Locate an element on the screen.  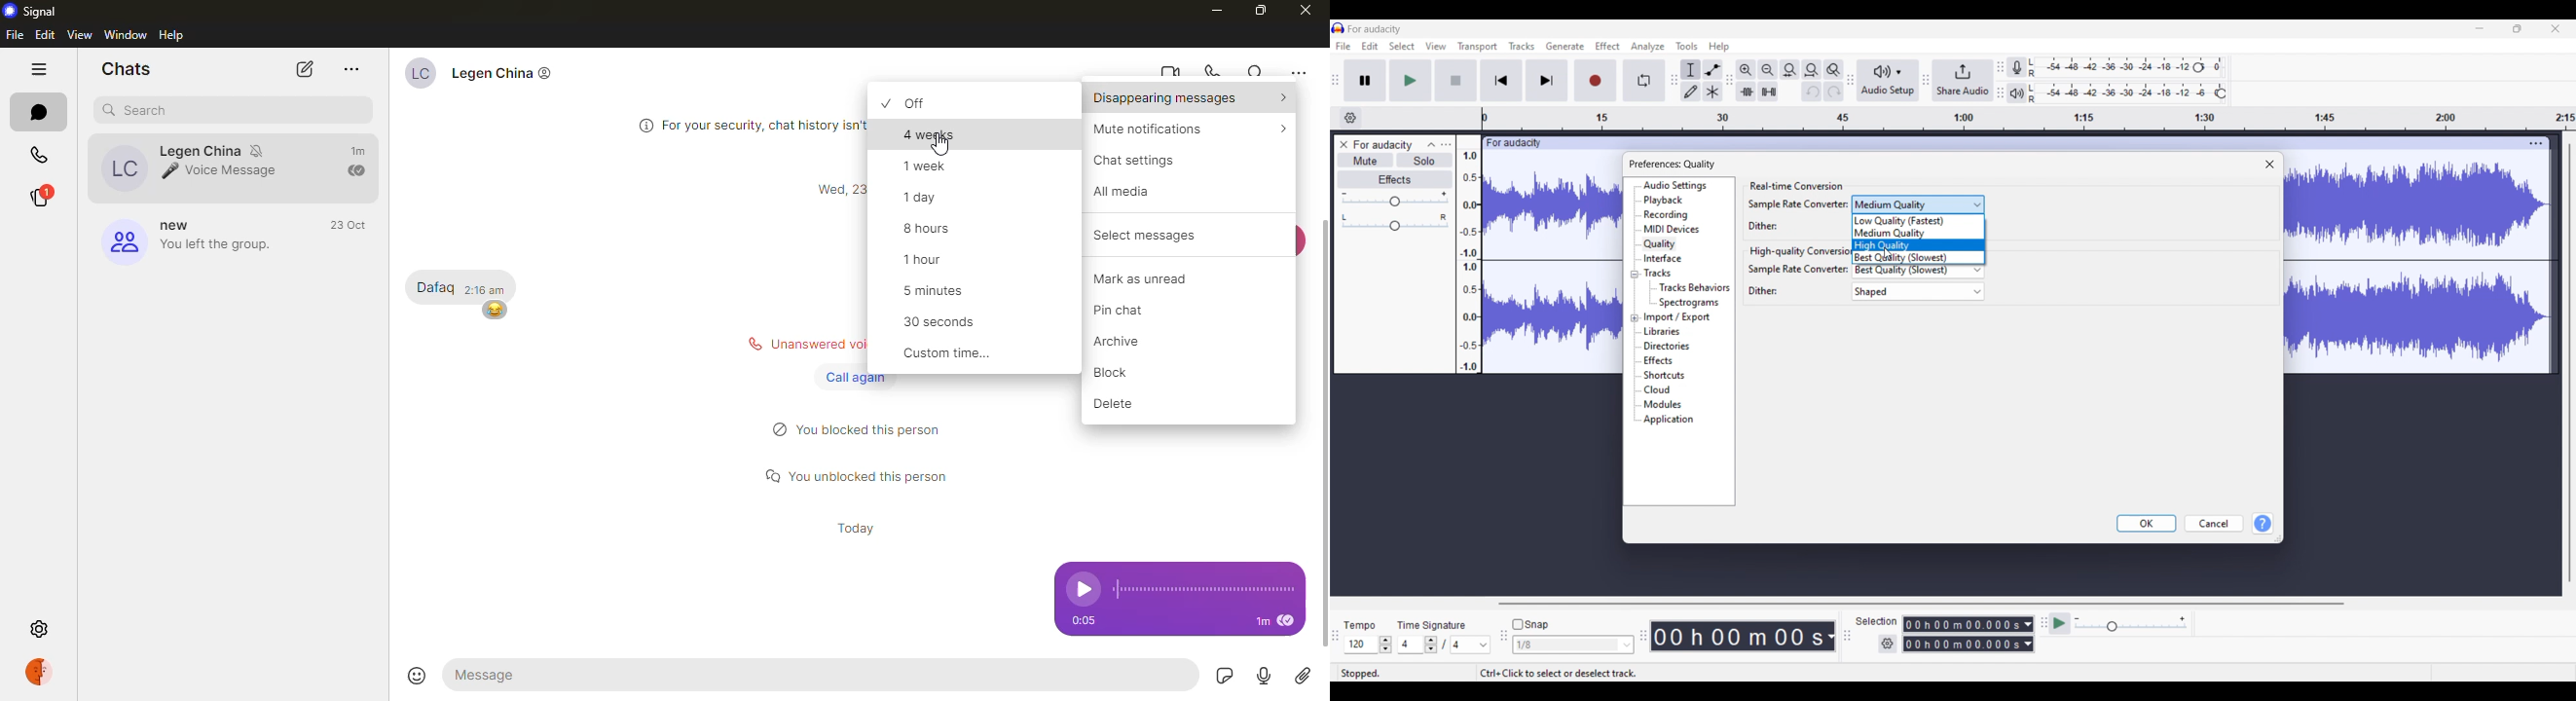
Current timestamp of track is located at coordinates (1743, 636).